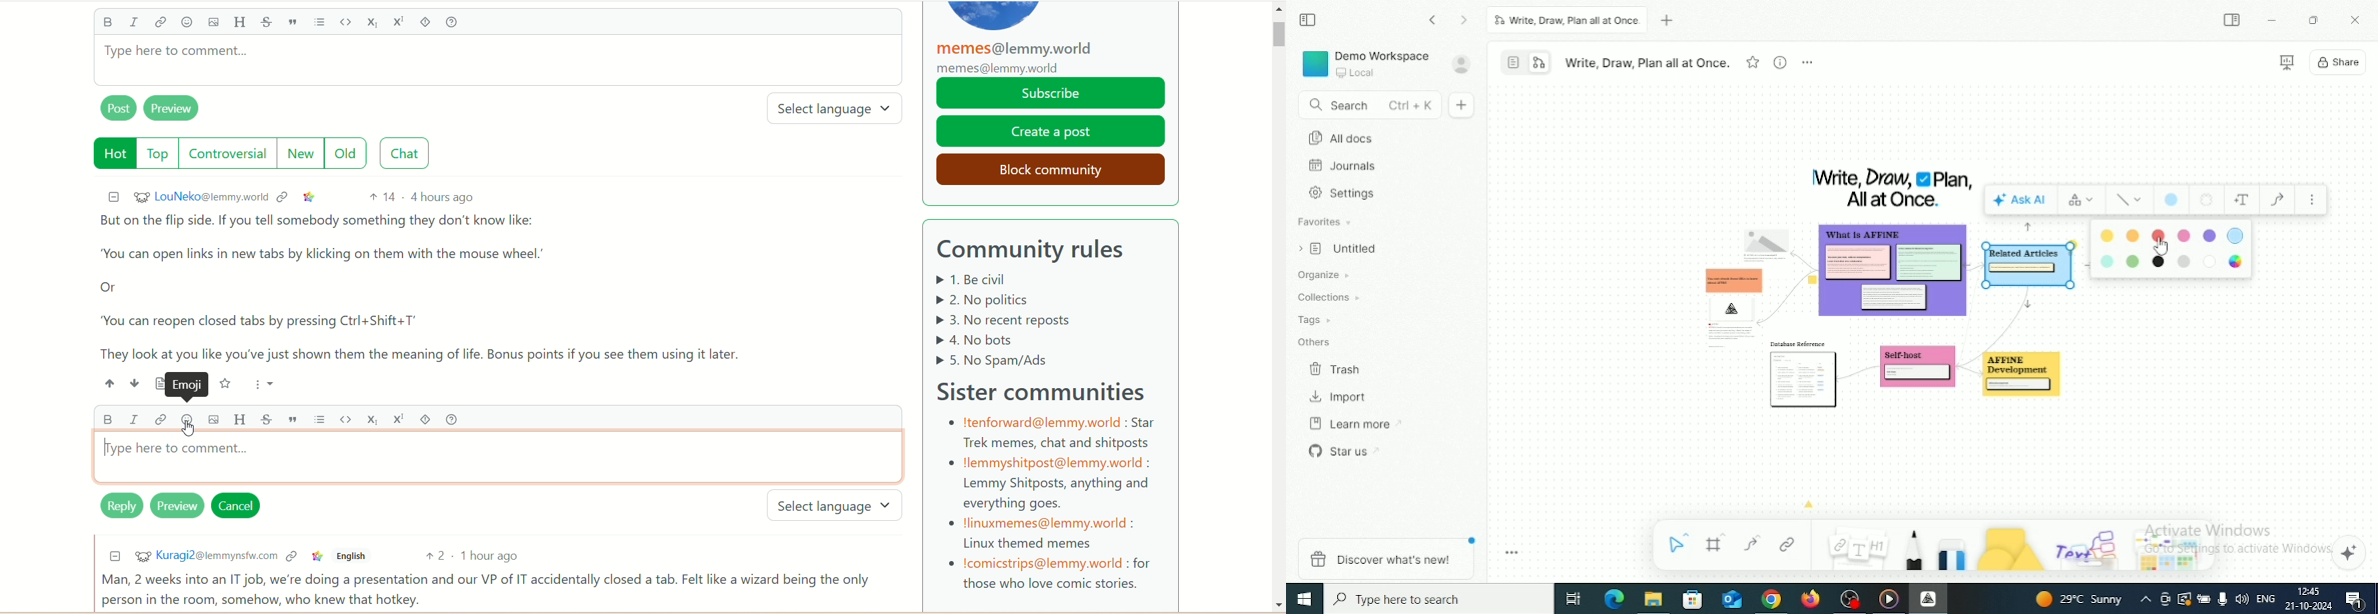  Describe the element at coordinates (192, 431) in the screenshot. I see `Pointer` at that location.